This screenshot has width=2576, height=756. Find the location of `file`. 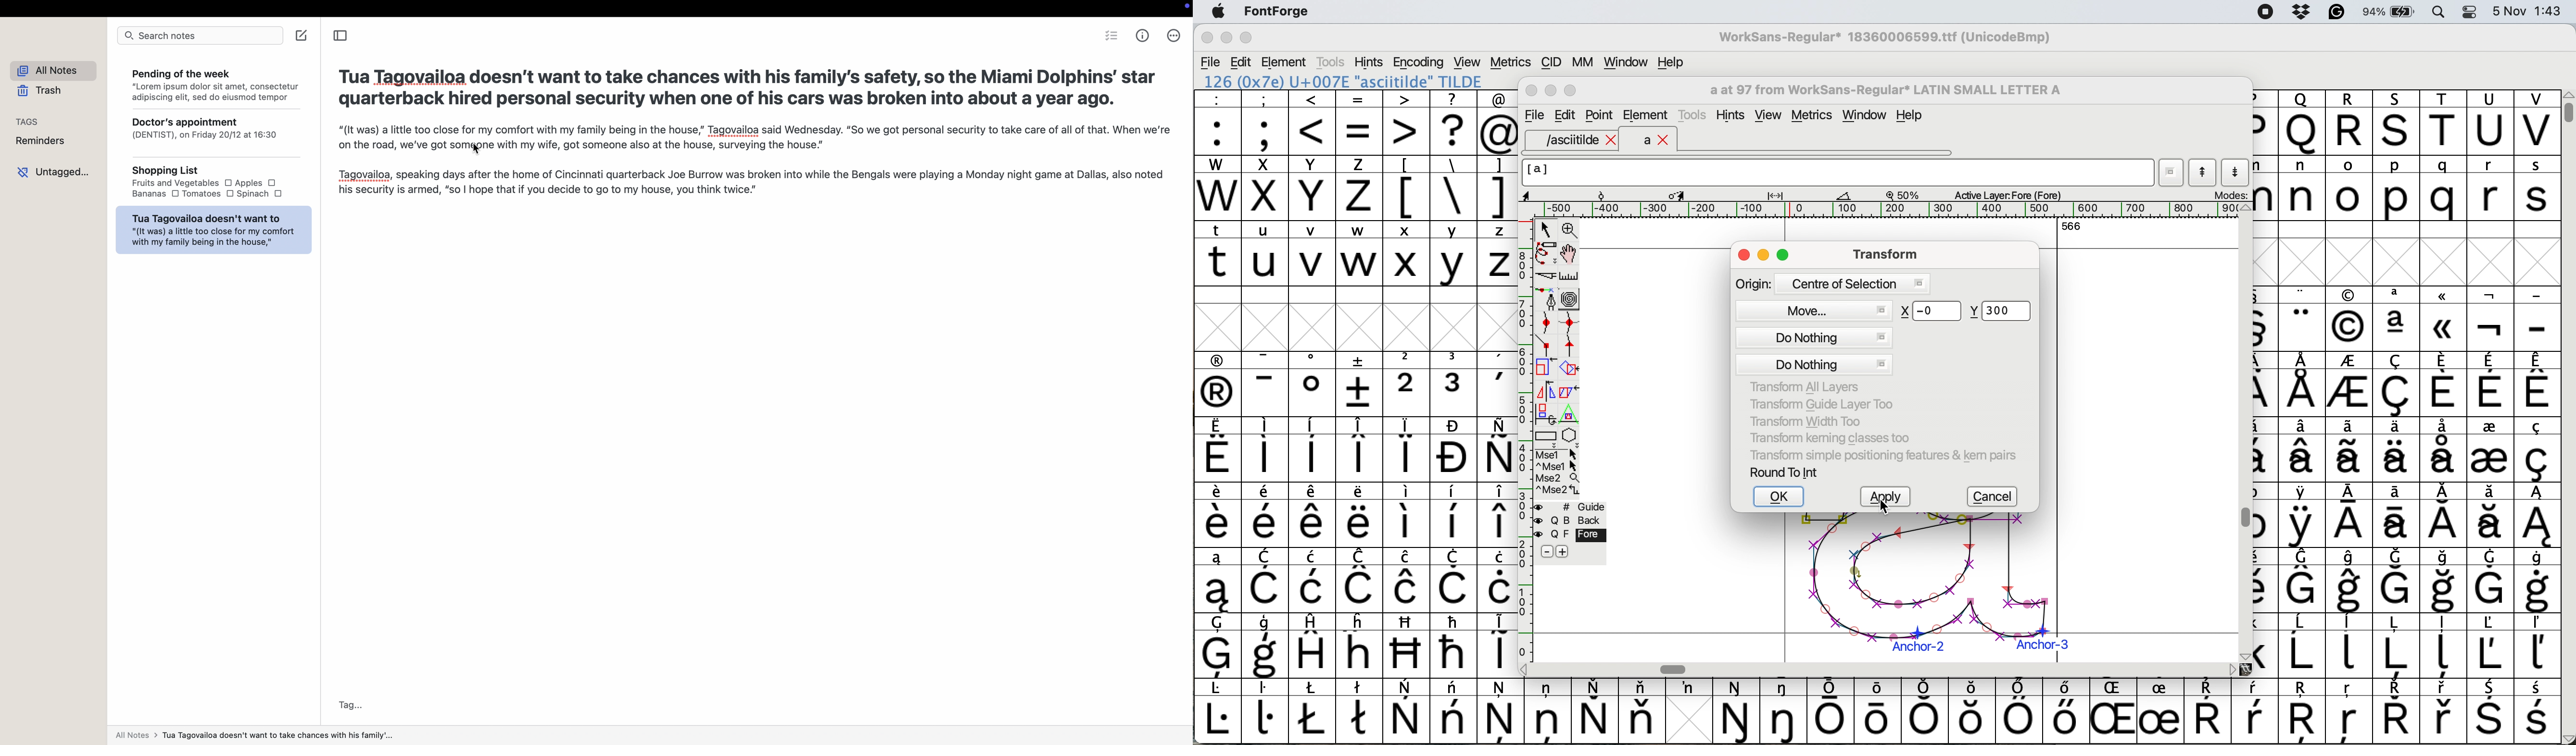

file is located at coordinates (1533, 115).